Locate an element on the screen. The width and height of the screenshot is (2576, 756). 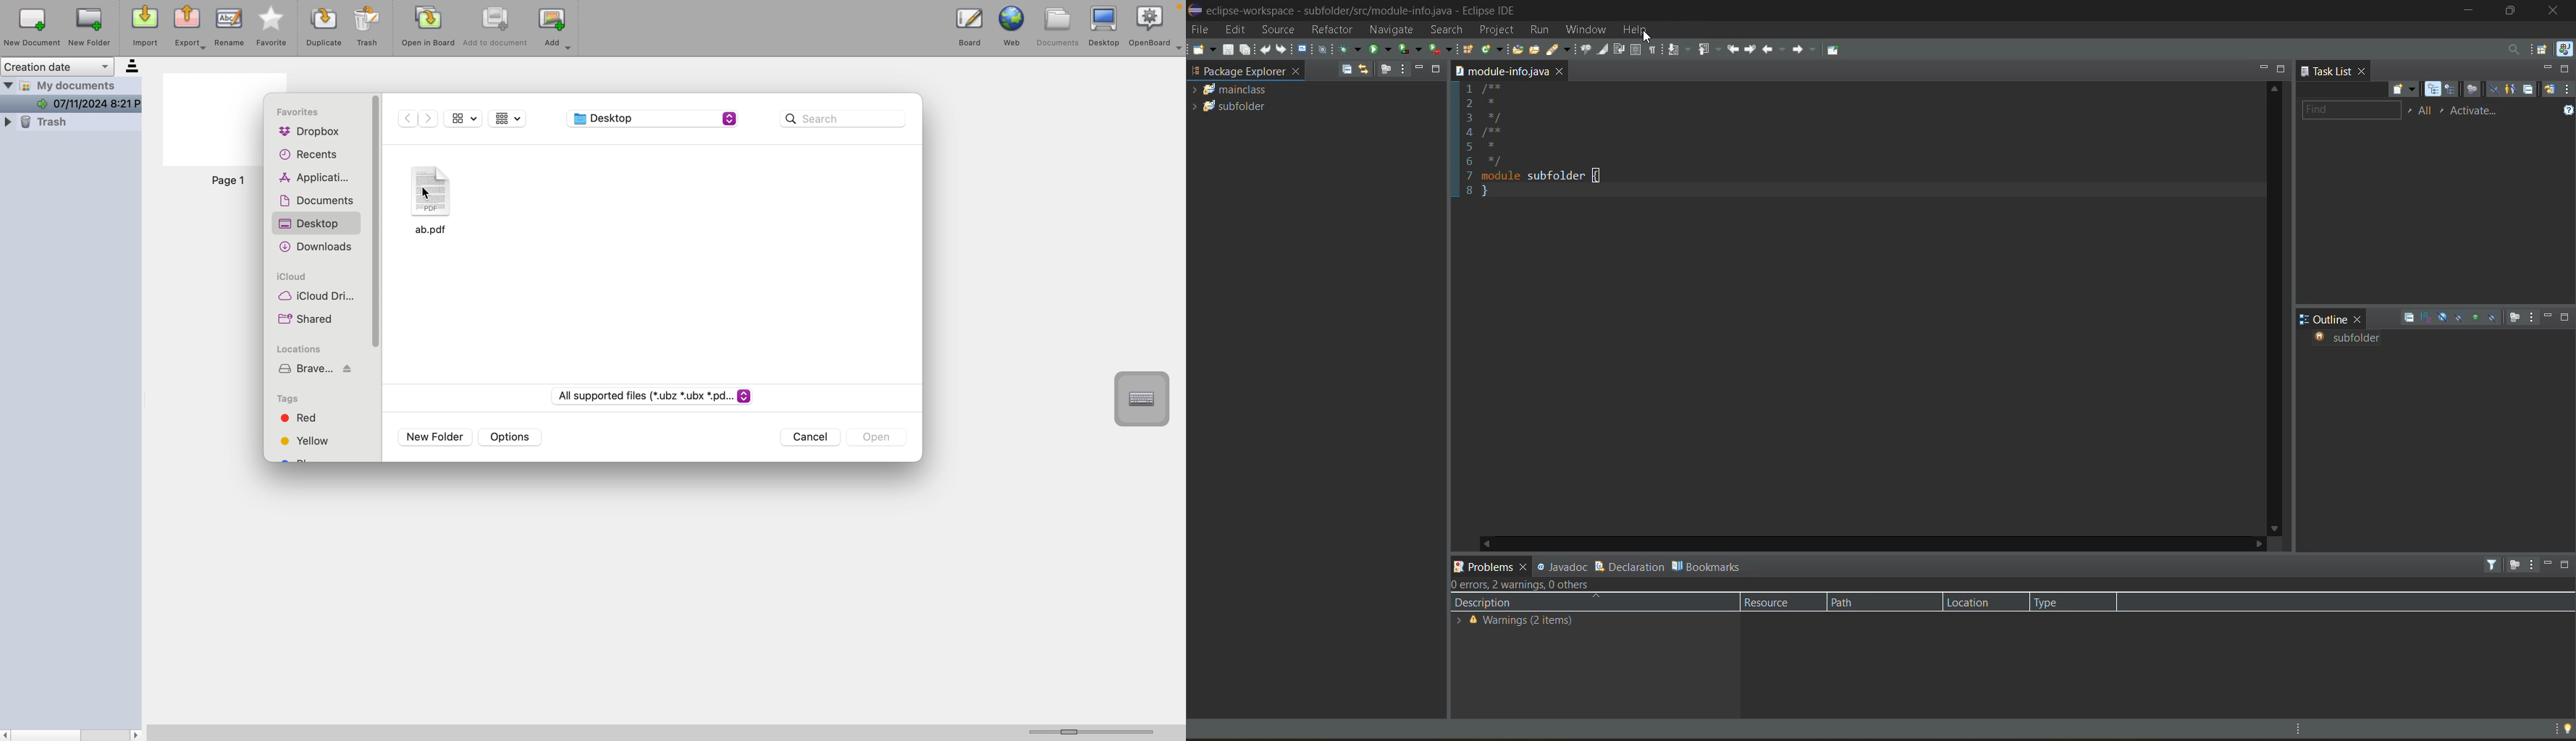
recents is located at coordinates (308, 155).